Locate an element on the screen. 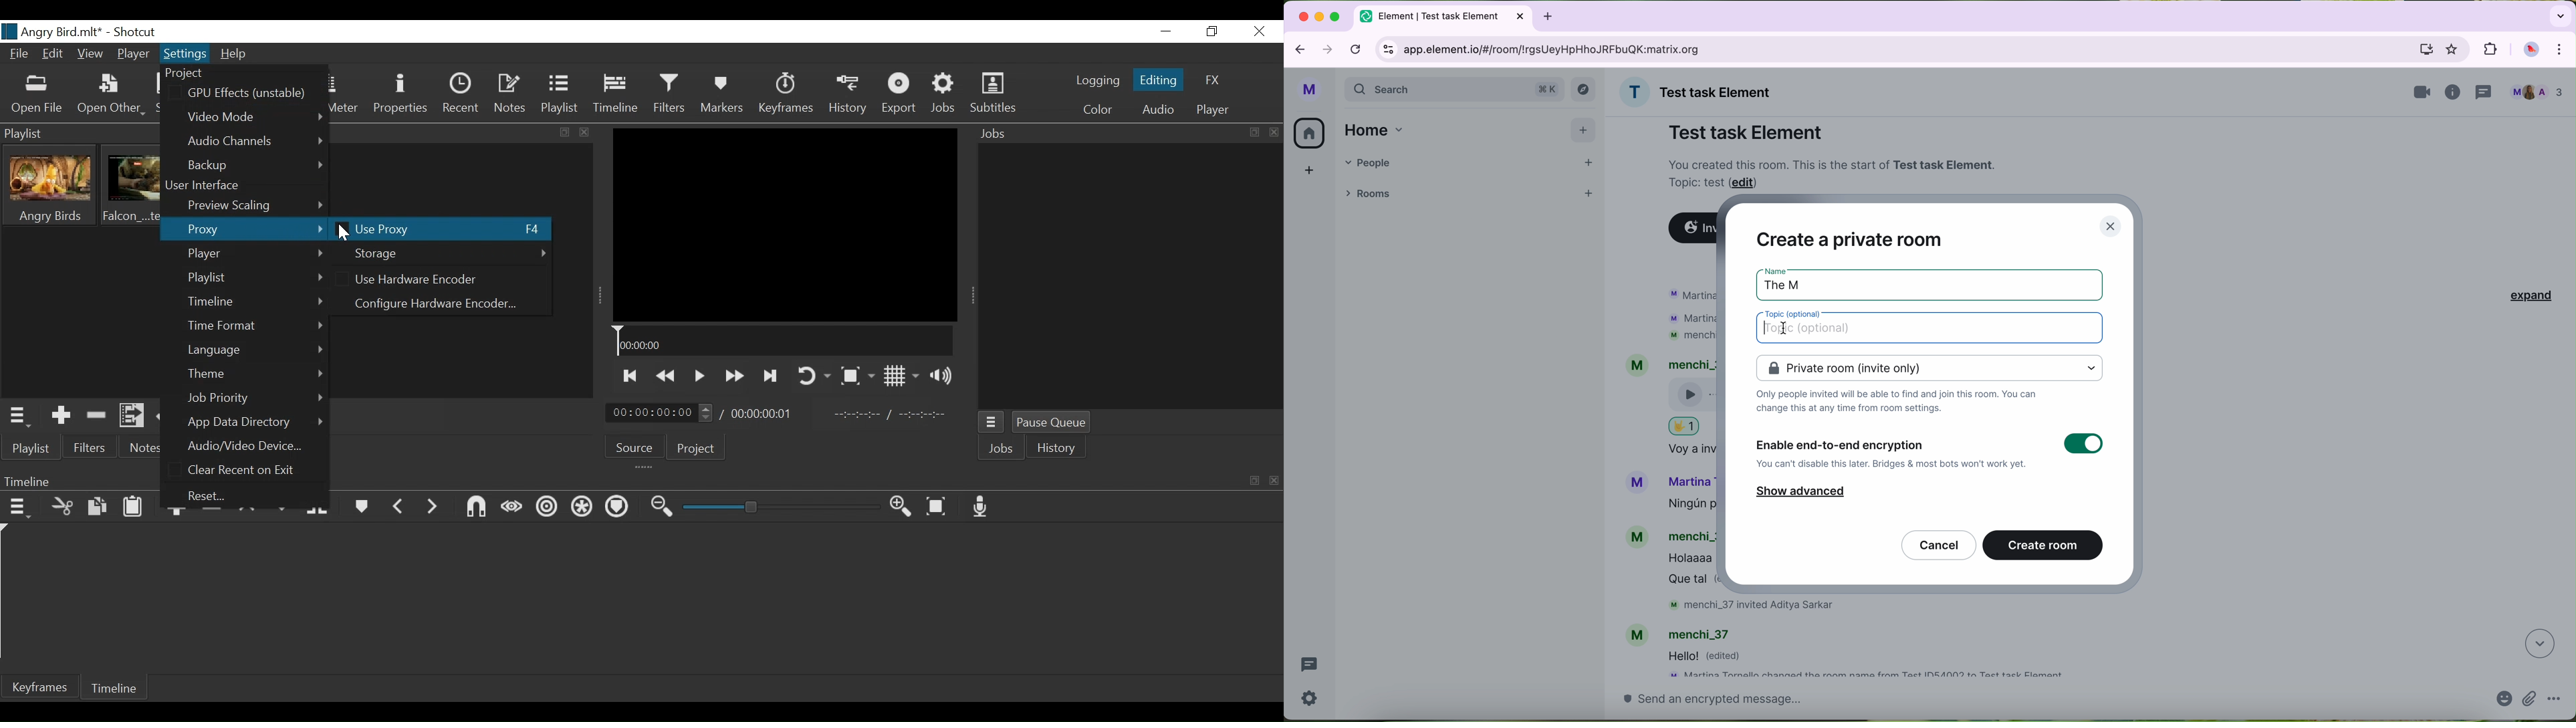  Clear Recent on Exit is located at coordinates (247, 471).